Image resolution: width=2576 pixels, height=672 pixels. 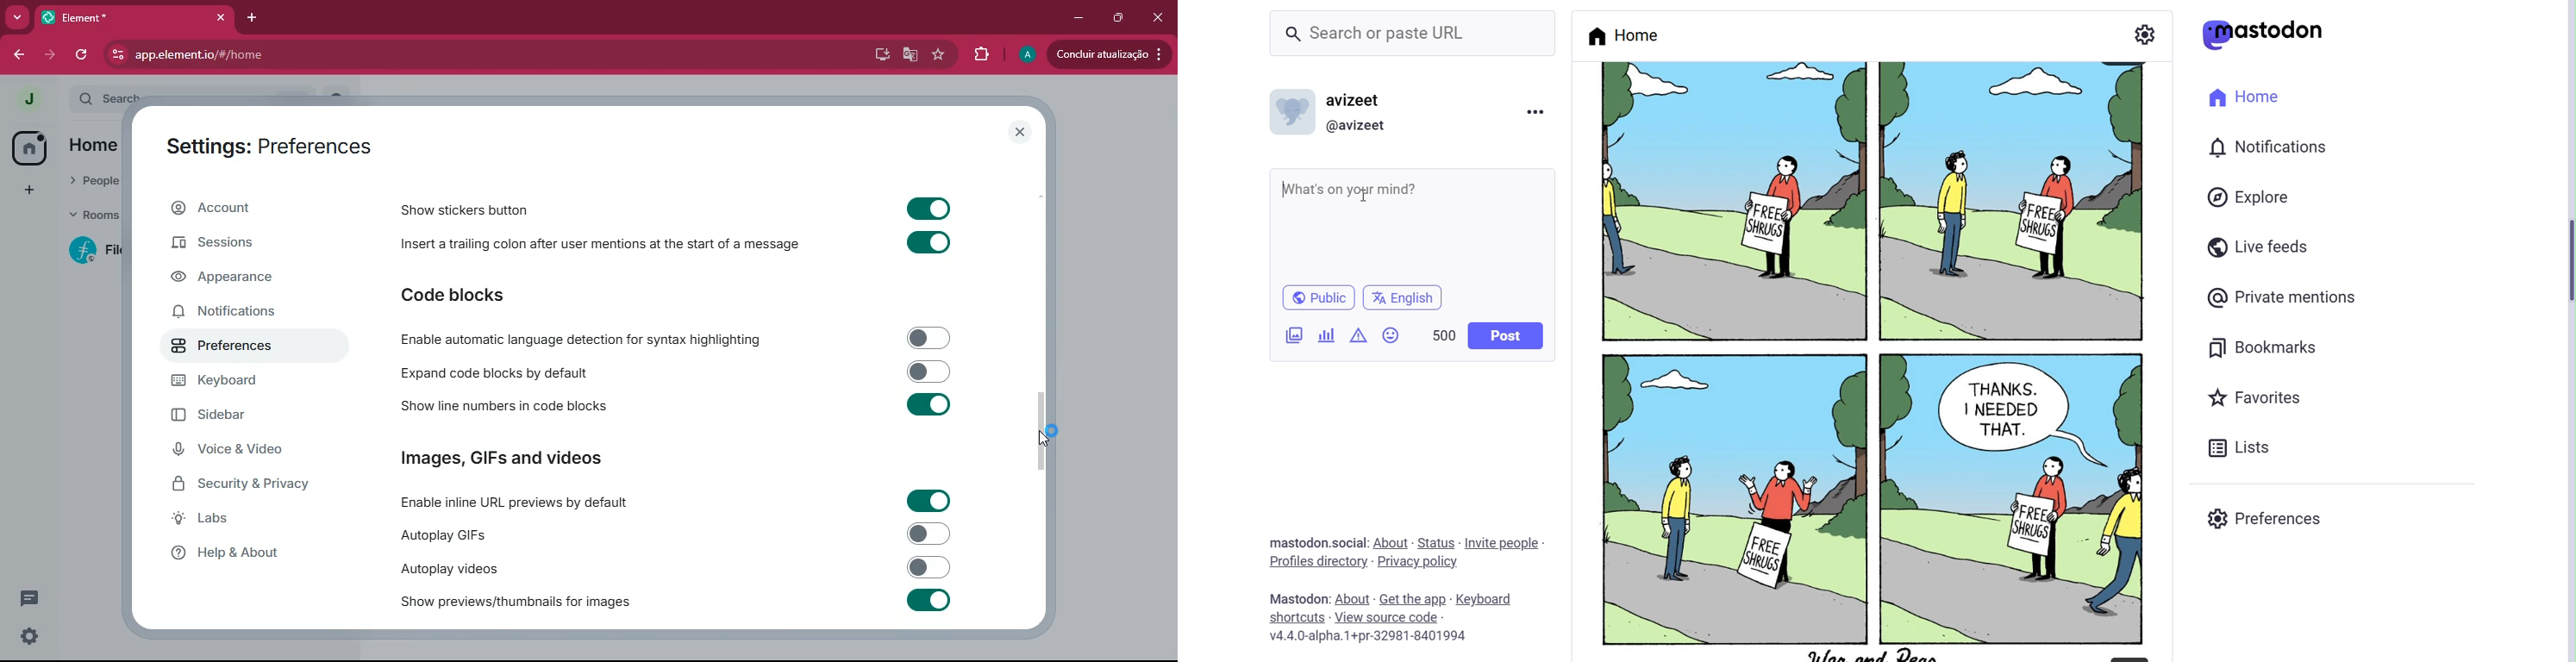 What do you see at coordinates (1047, 432) in the screenshot?
I see `scroll bar` at bounding box center [1047, 432].